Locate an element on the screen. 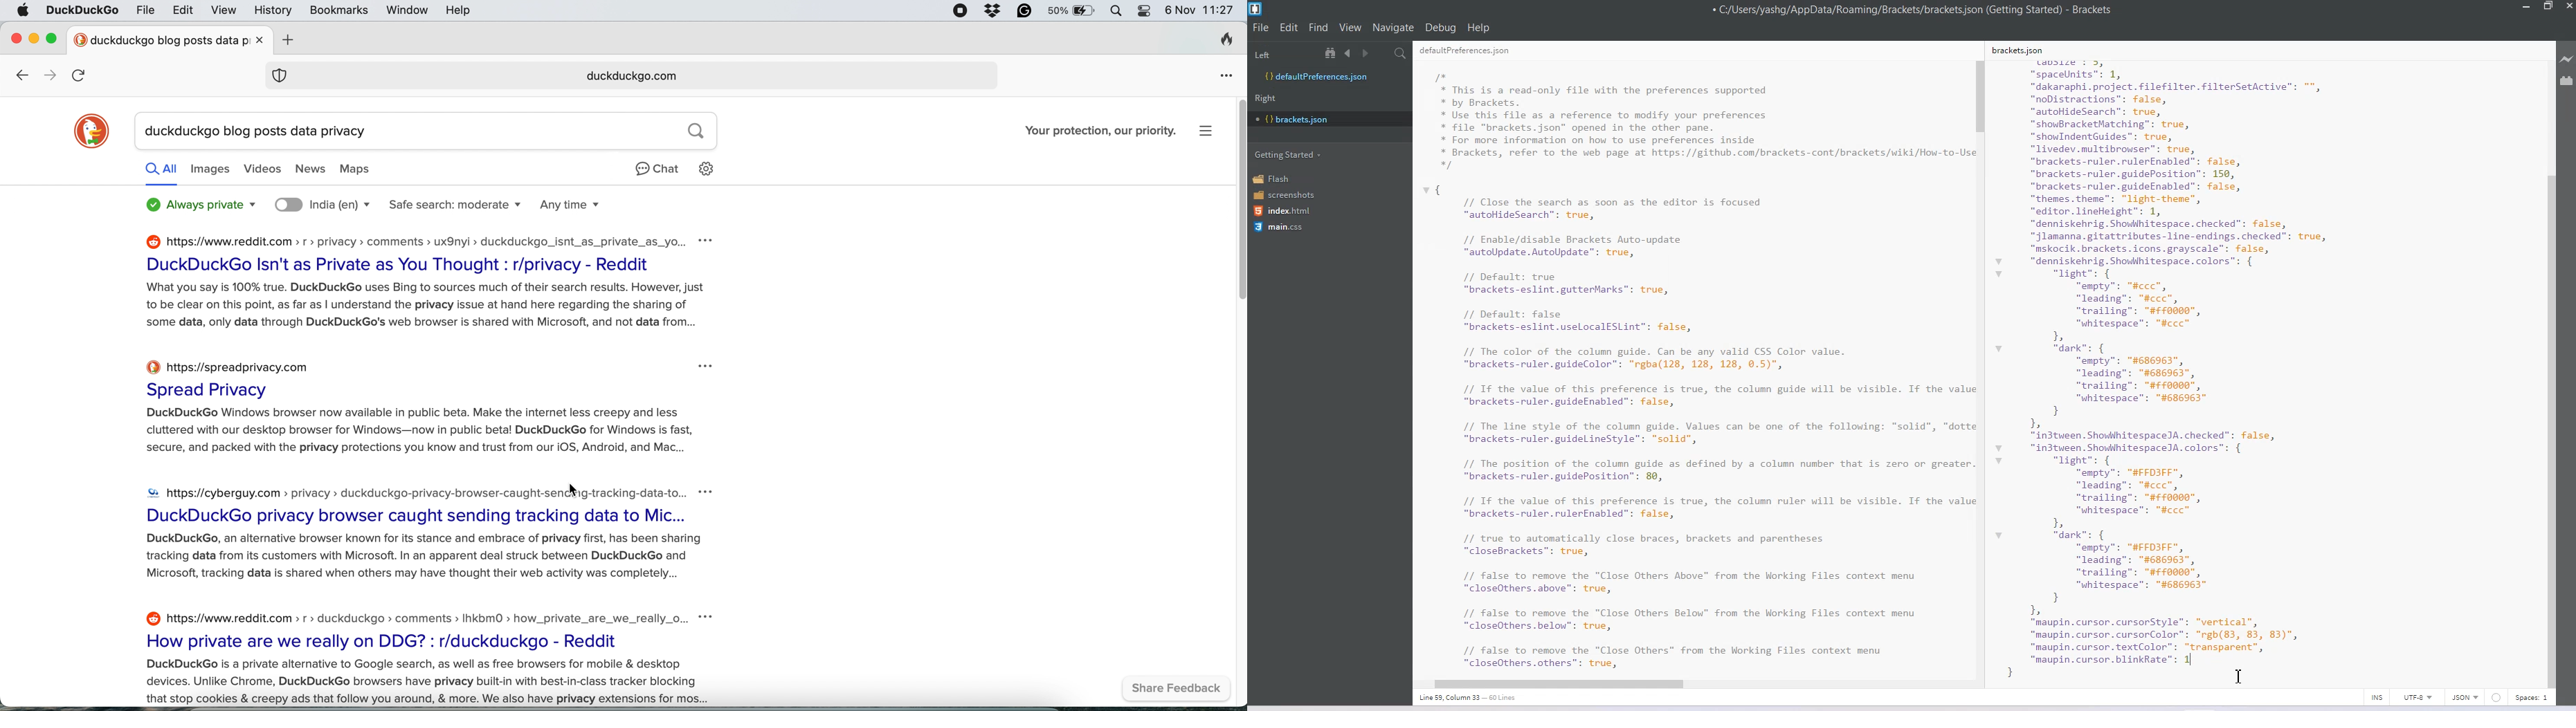 This screenshot has width=2576, height=728. bookmarks is located at coordinates (338, 10).